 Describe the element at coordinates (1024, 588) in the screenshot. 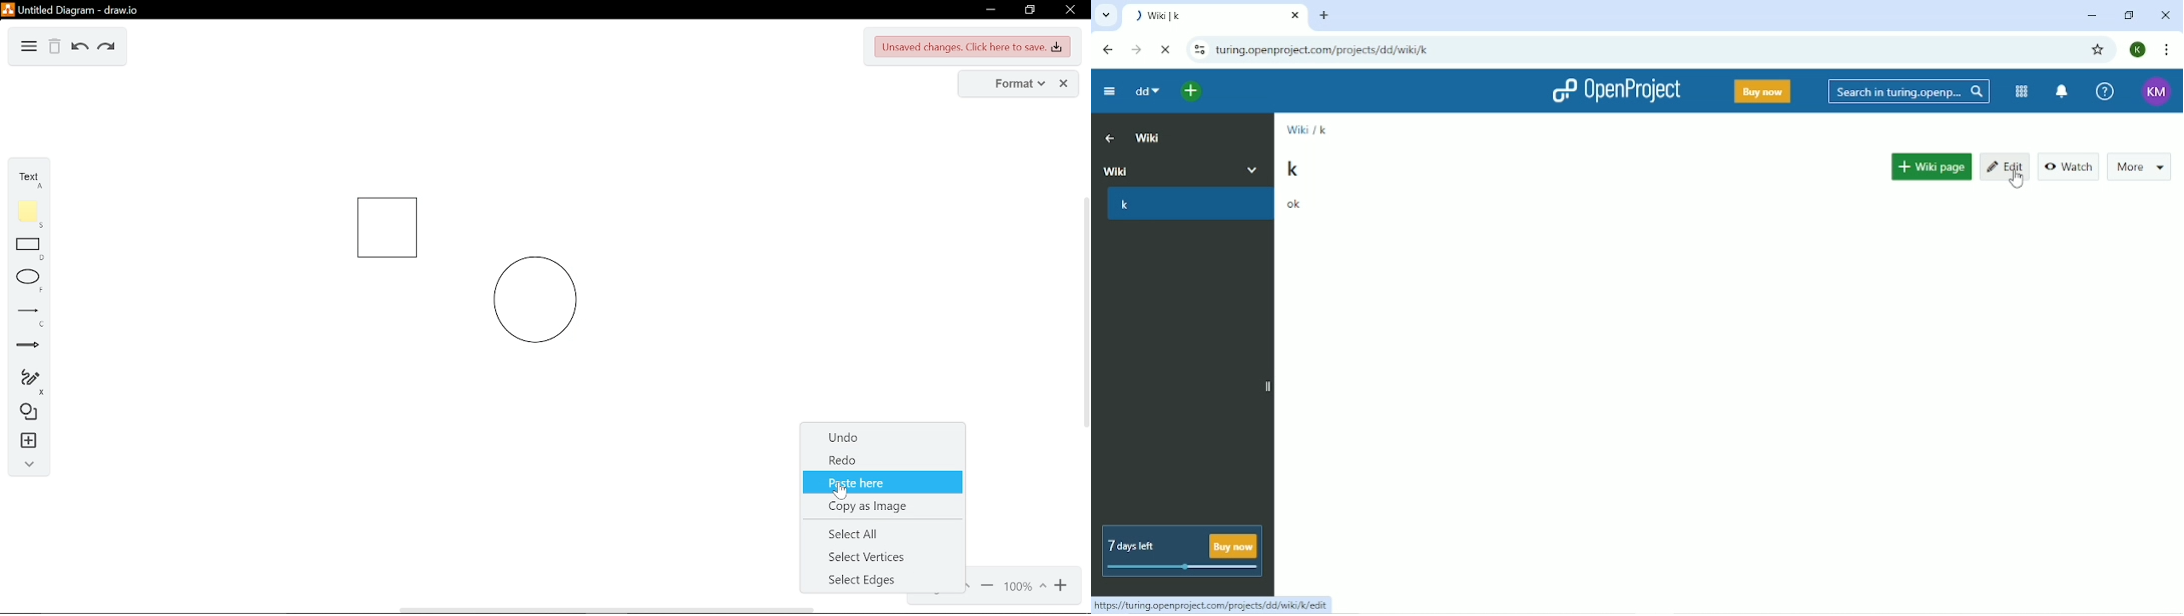

I see `current zoom` at that location.